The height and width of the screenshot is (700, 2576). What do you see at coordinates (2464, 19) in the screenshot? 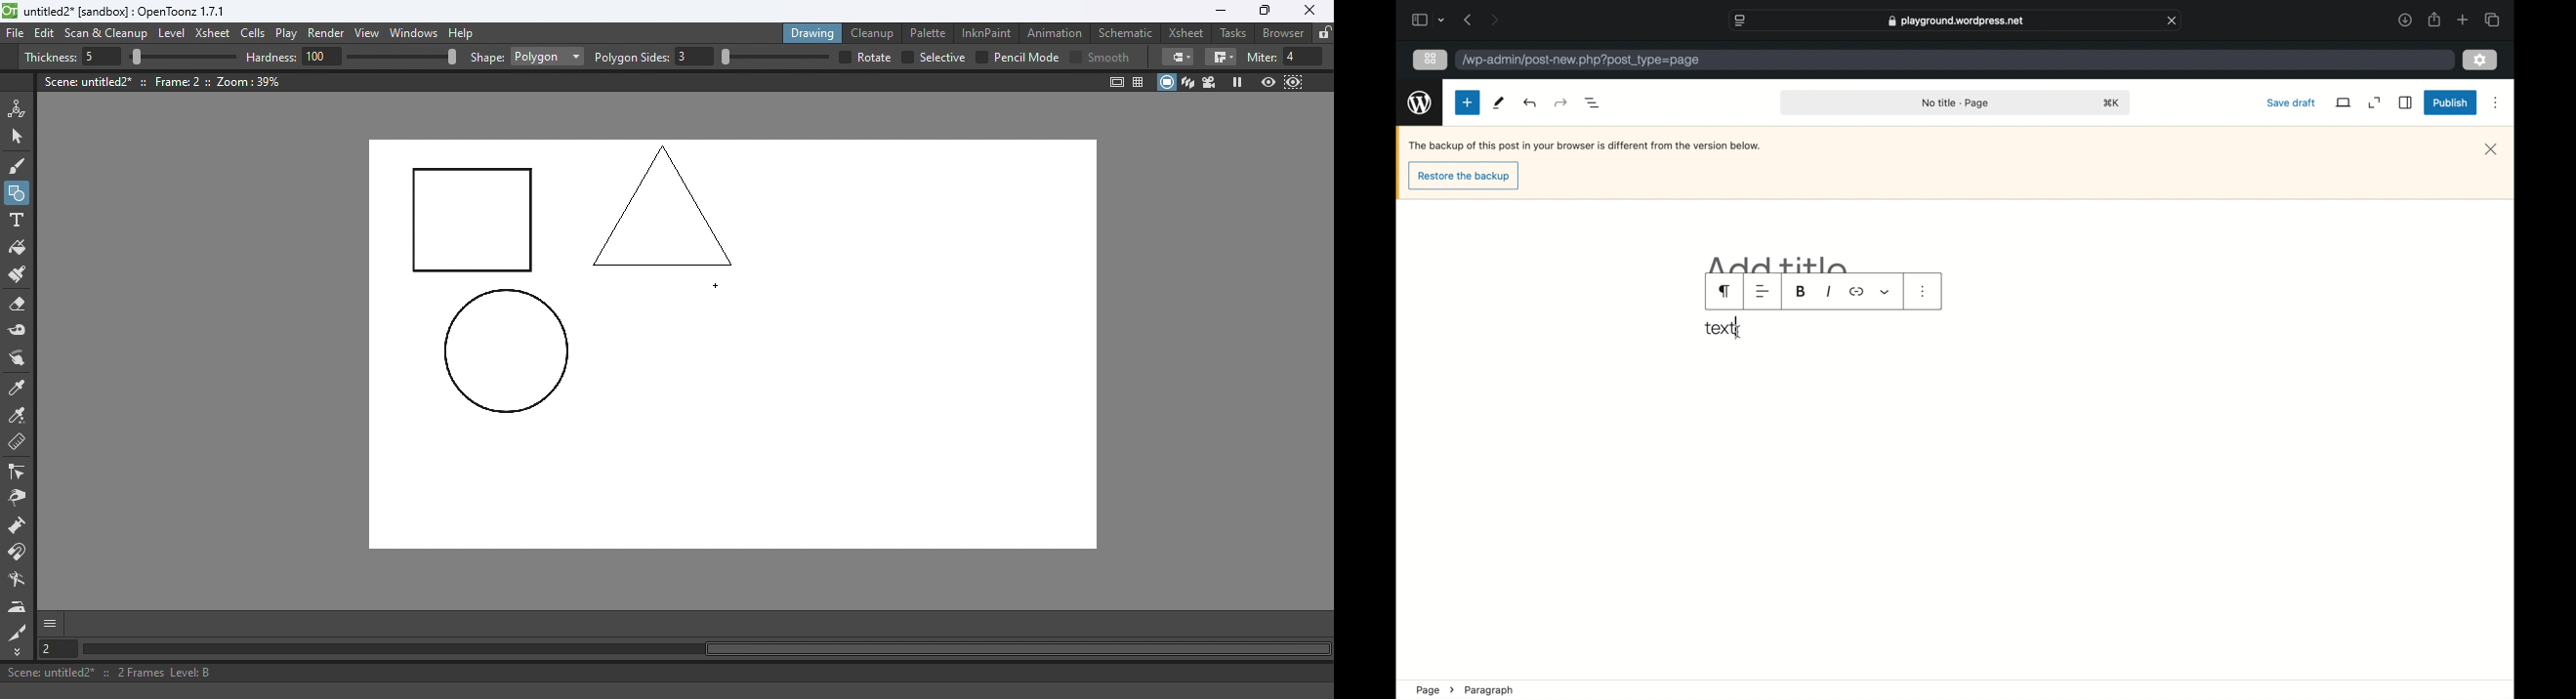
I see `new tab` at bounding box center [2464, 19].